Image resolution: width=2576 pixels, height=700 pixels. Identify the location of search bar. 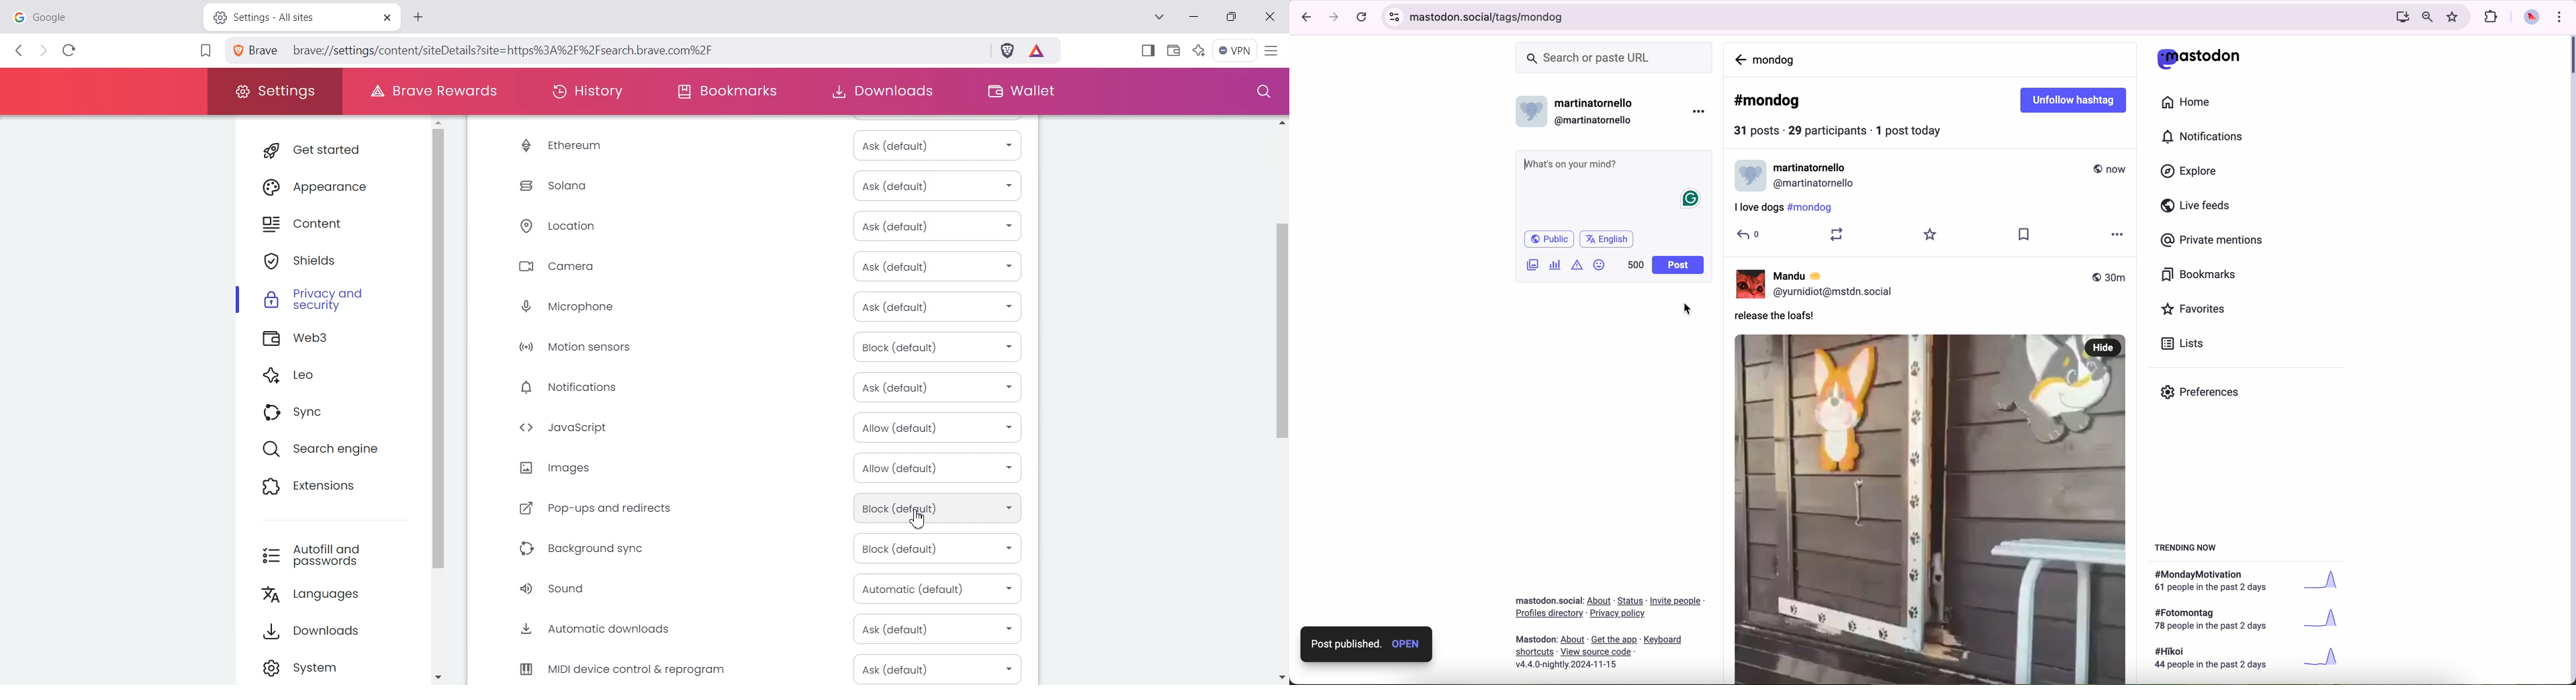
(1617, 57).